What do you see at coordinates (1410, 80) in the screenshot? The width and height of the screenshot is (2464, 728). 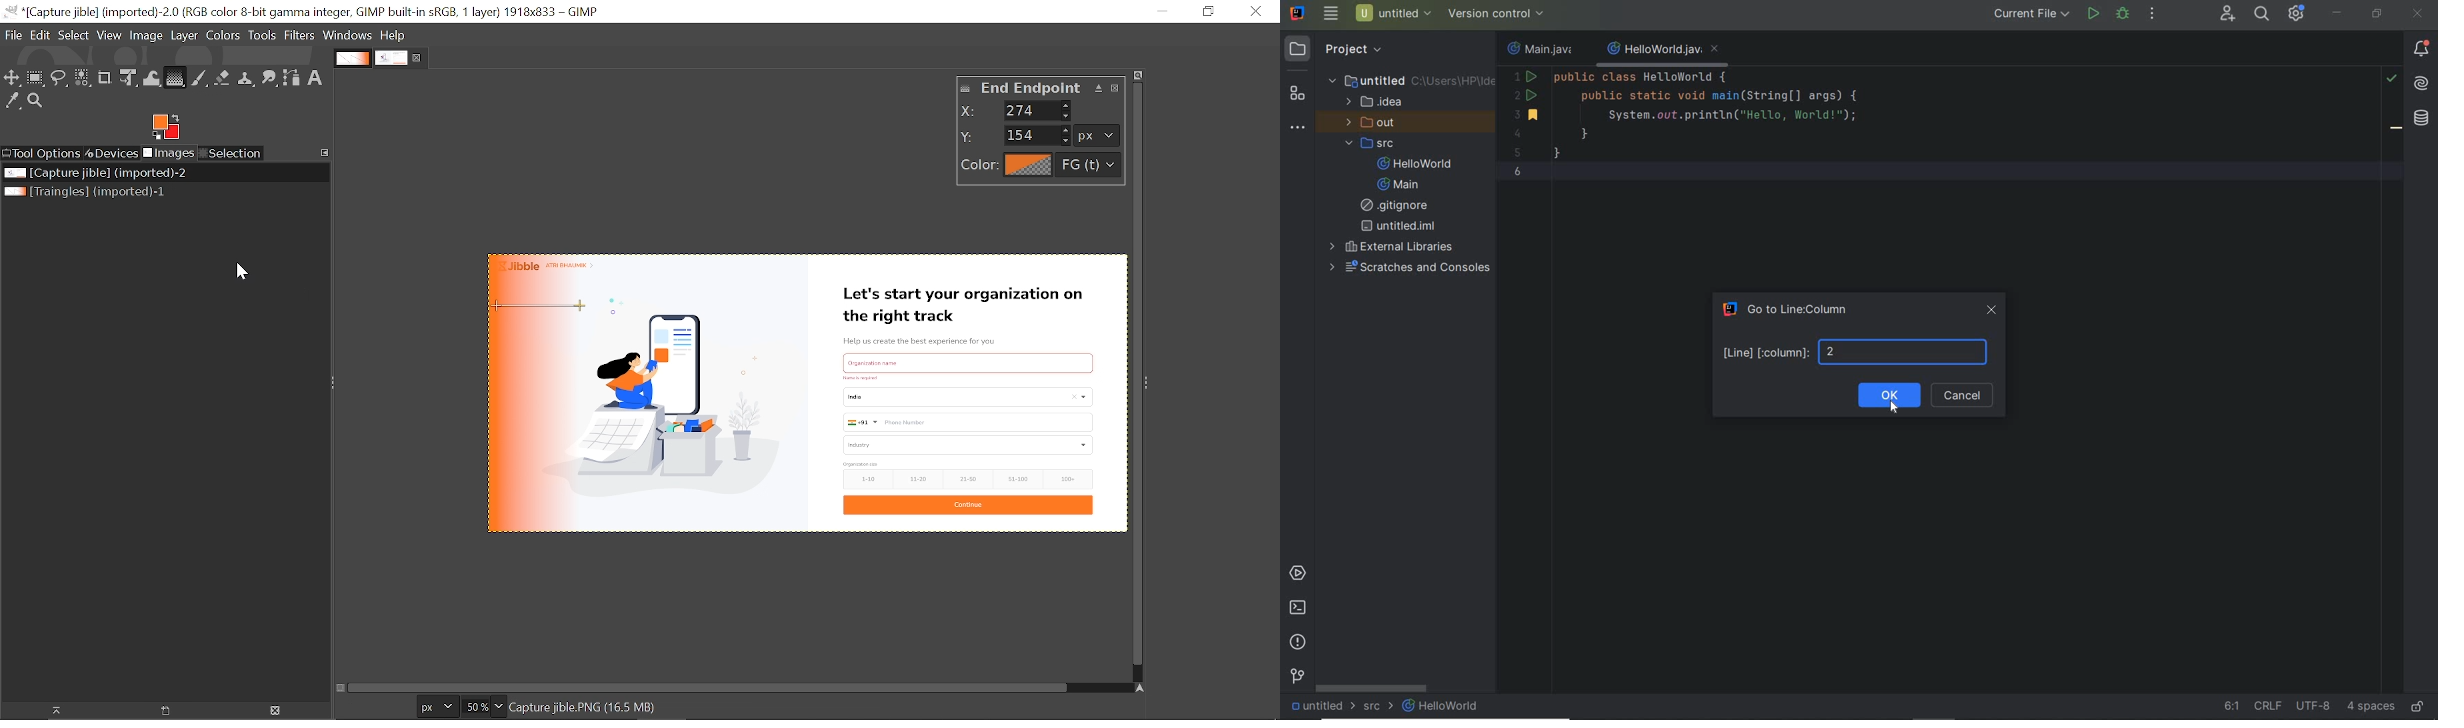 I see `untitled` at bounding box center [1410, 80].